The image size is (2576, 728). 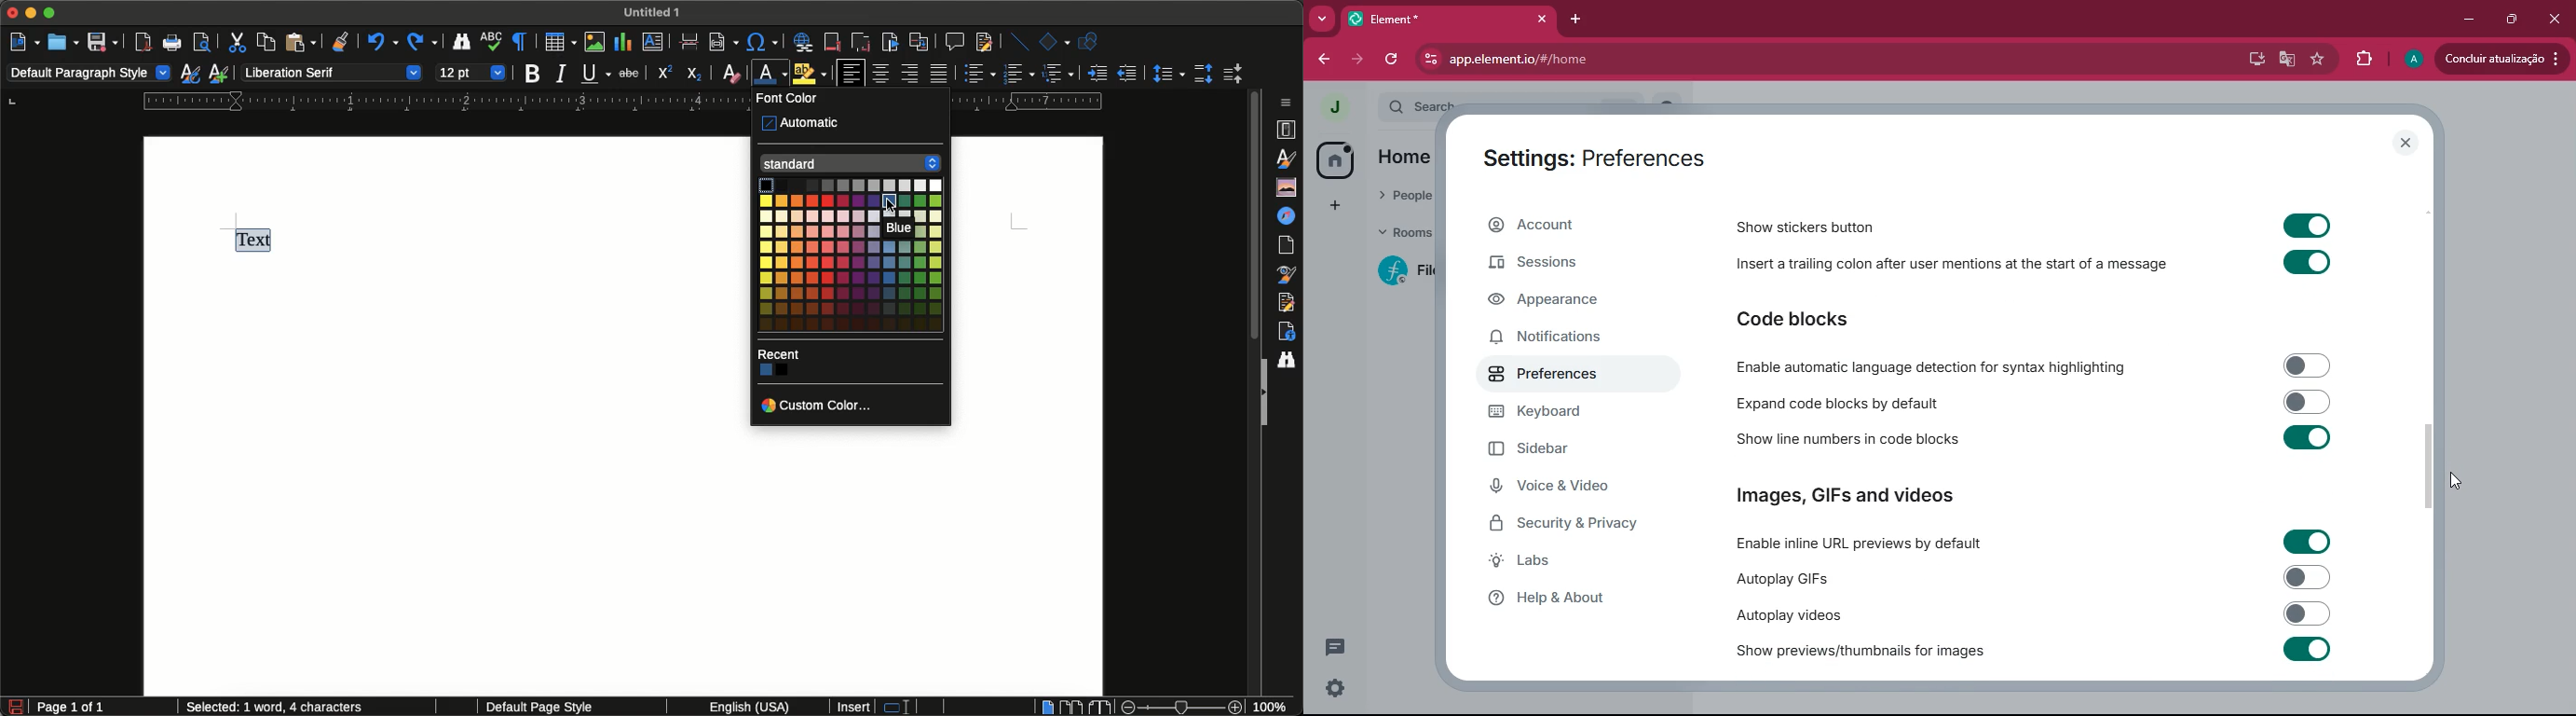 What do you see at coordinates (1059, 73) in the screenshot?
I see `Select outline format` at bounding box center [1059, 73].